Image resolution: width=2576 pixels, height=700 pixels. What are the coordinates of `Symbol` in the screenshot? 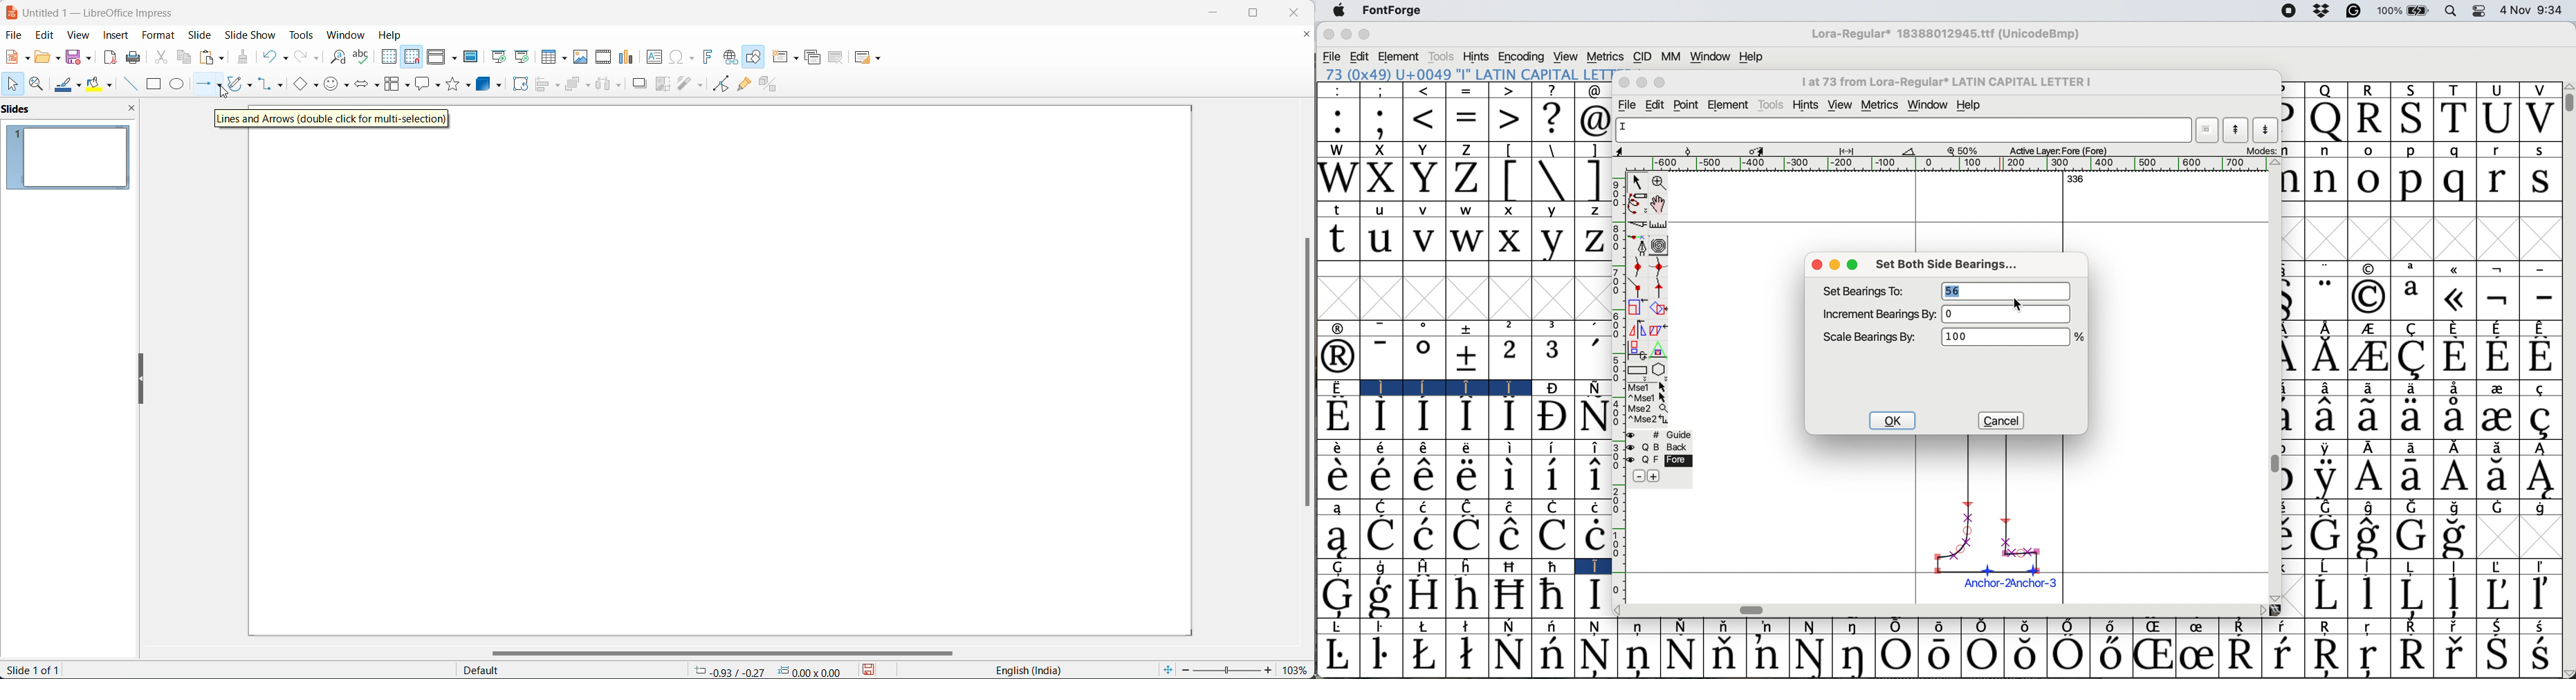 It's located at (2542, 477).